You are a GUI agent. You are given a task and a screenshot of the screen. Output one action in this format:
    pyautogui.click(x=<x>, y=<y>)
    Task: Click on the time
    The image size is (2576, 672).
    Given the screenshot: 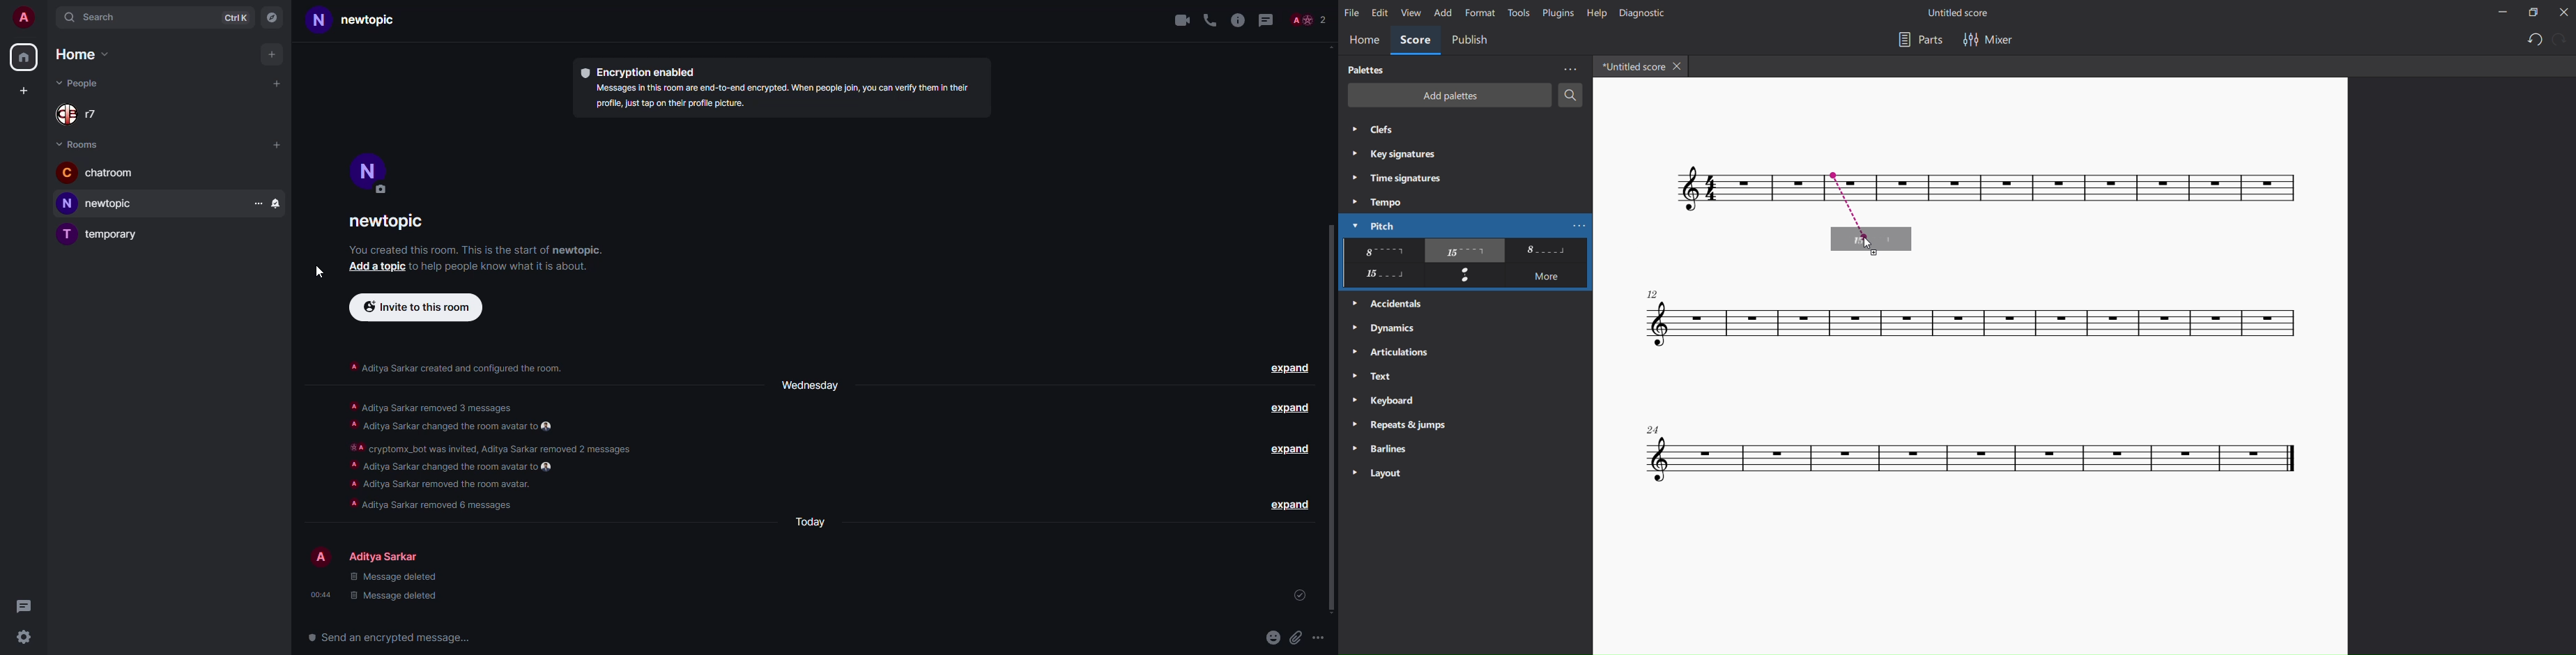 What is the action you would take?
    pyautogui.click(x=323, y=594)
    